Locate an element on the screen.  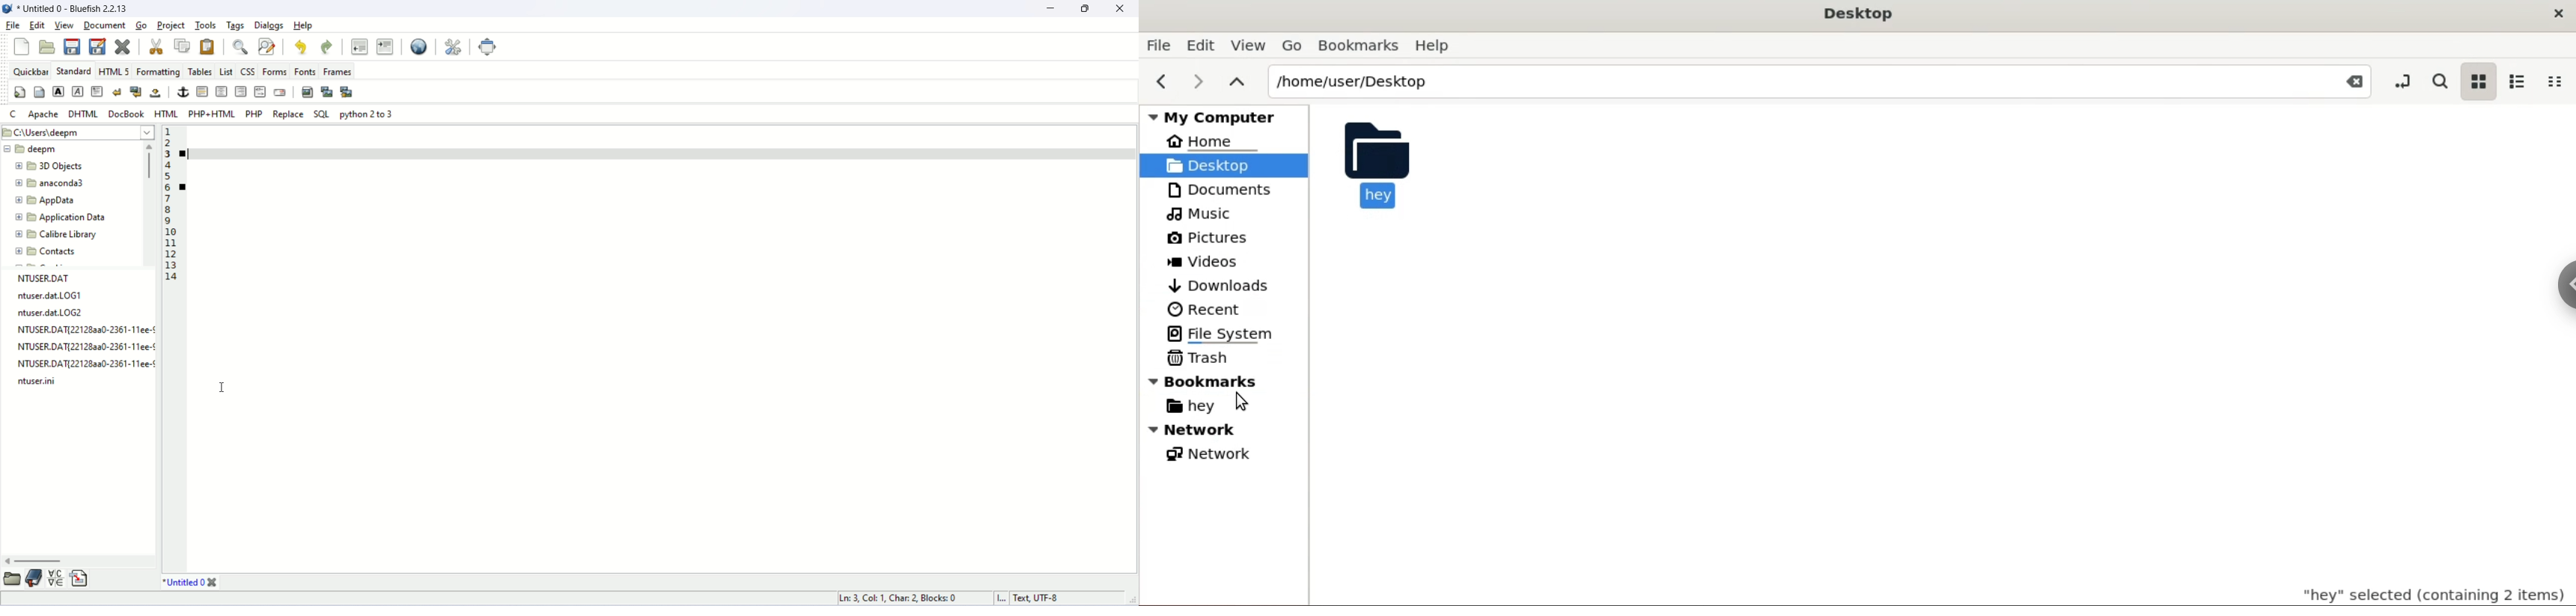
folder name is located at coordinates (67, 198).